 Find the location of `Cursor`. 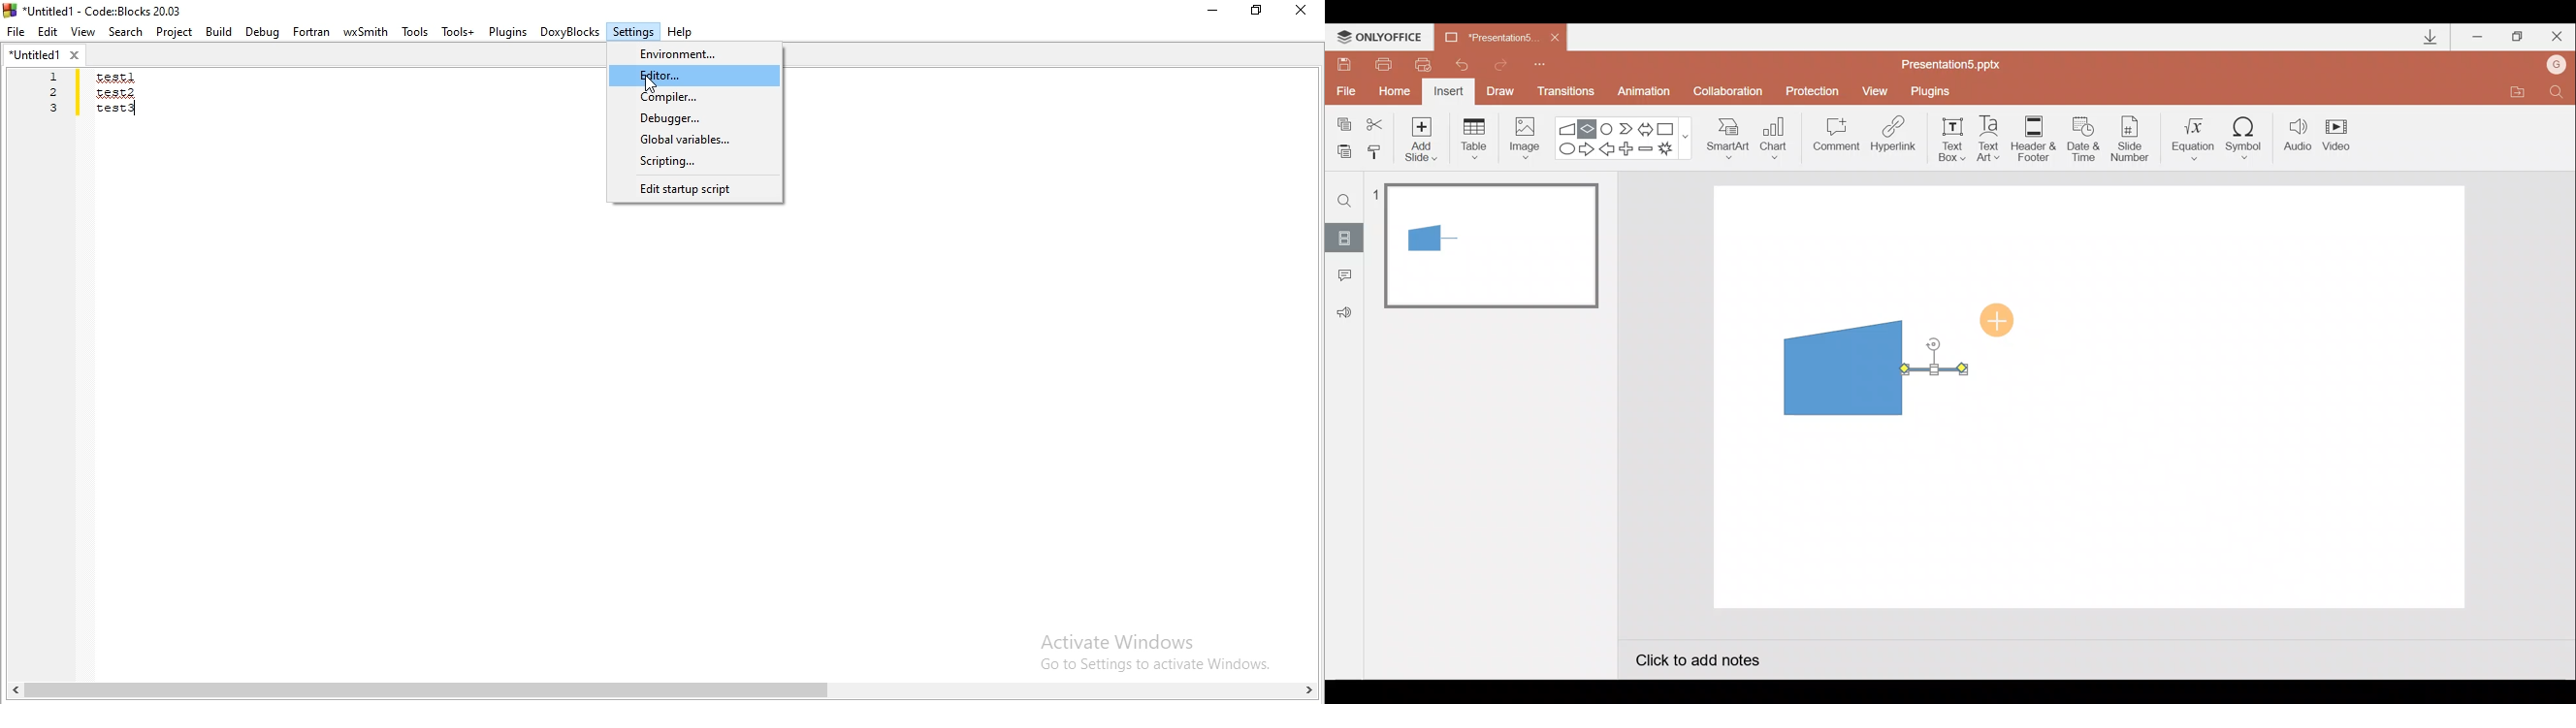

Cursor is located at coordinates (1998, 325).